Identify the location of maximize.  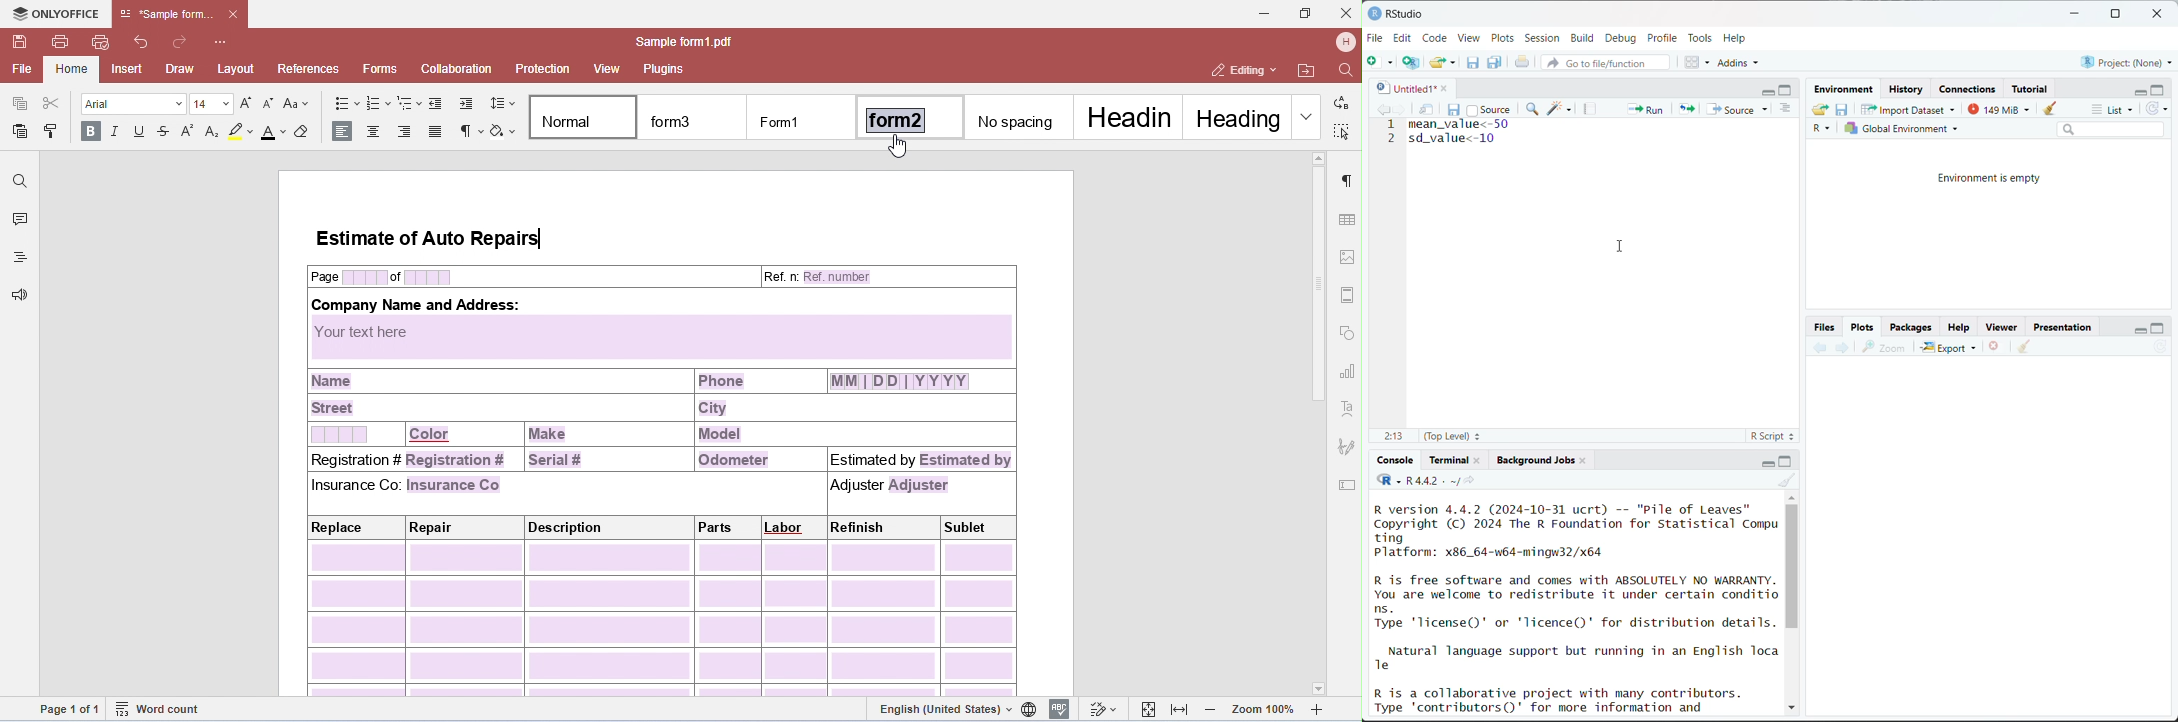
(2115, 14).